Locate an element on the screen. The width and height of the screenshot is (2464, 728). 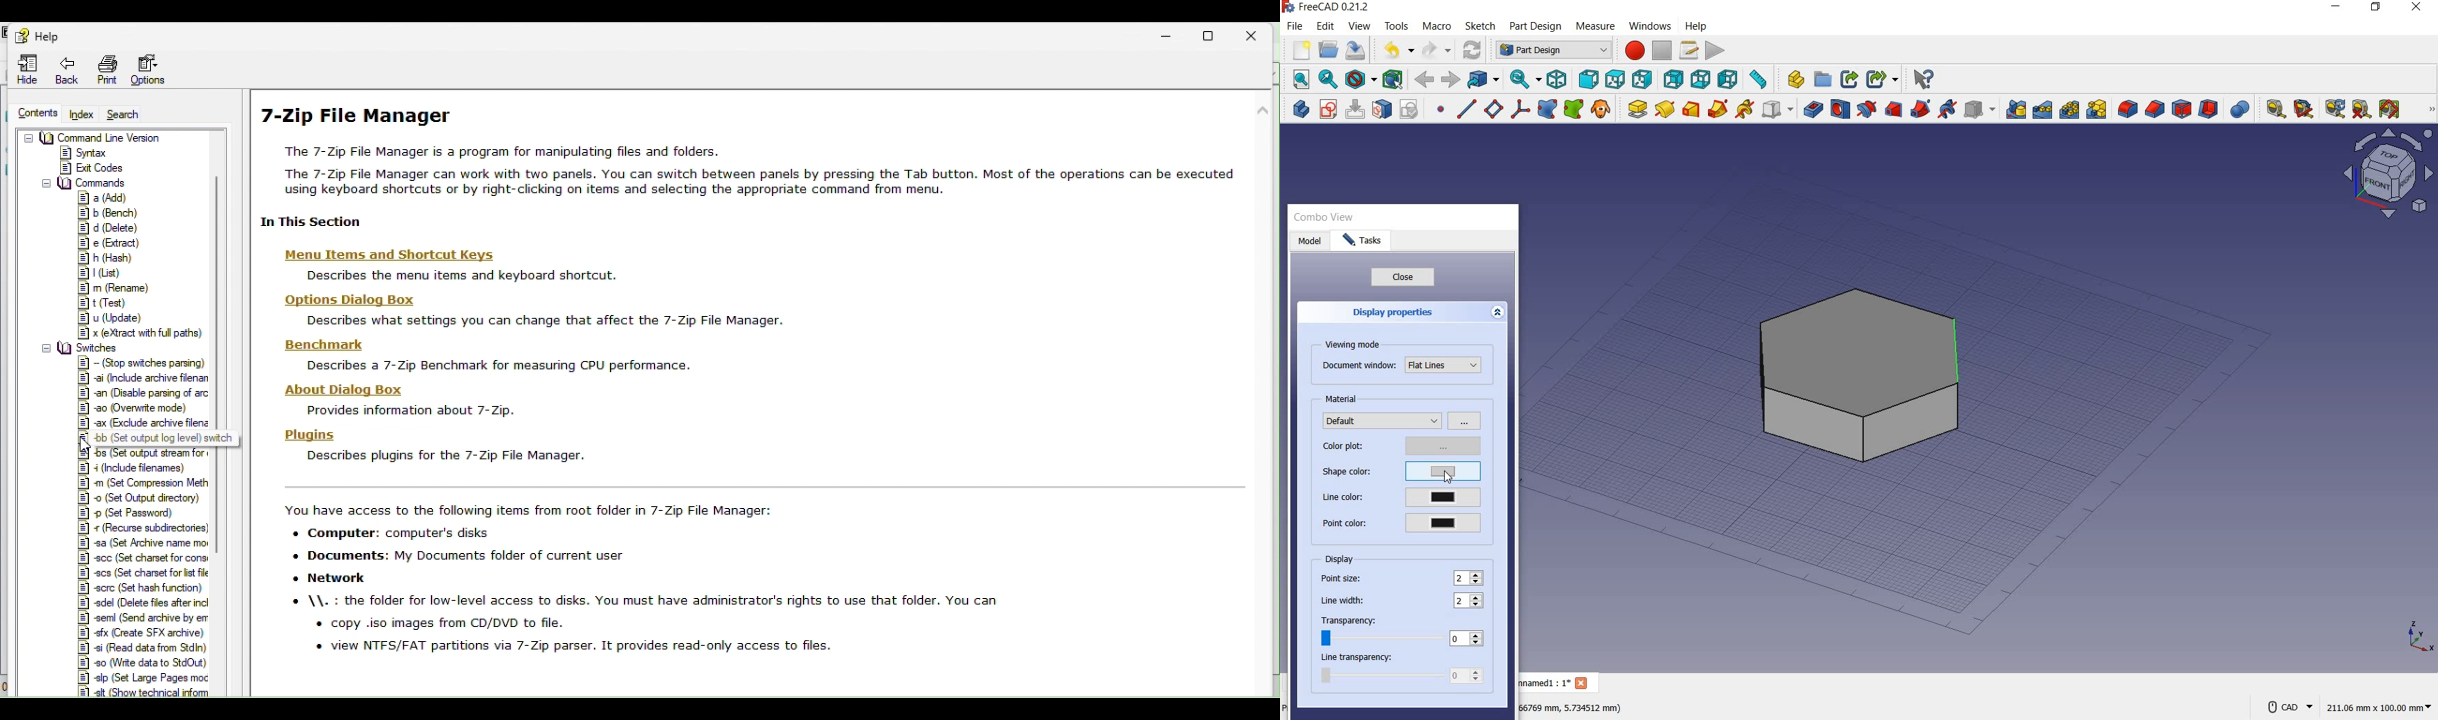
line transparency is located at coordinates (1381, 673).